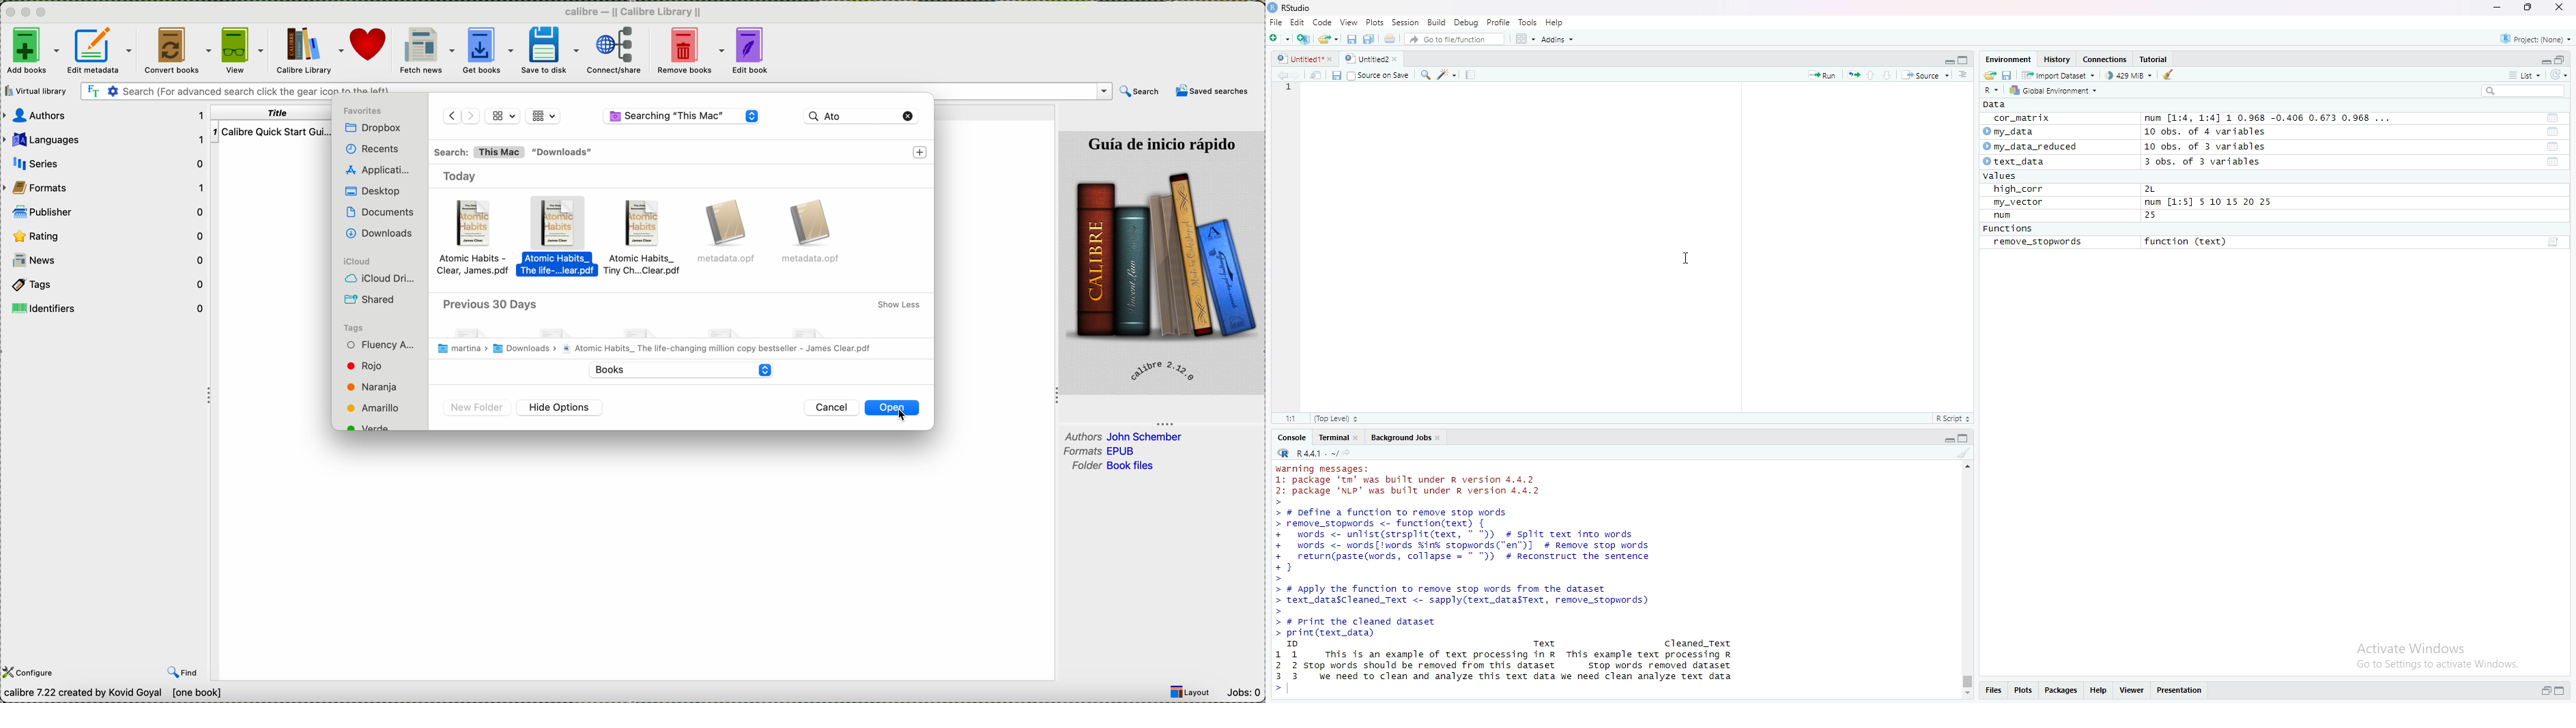  I want to click on Create a new project, so click(1302, 39).